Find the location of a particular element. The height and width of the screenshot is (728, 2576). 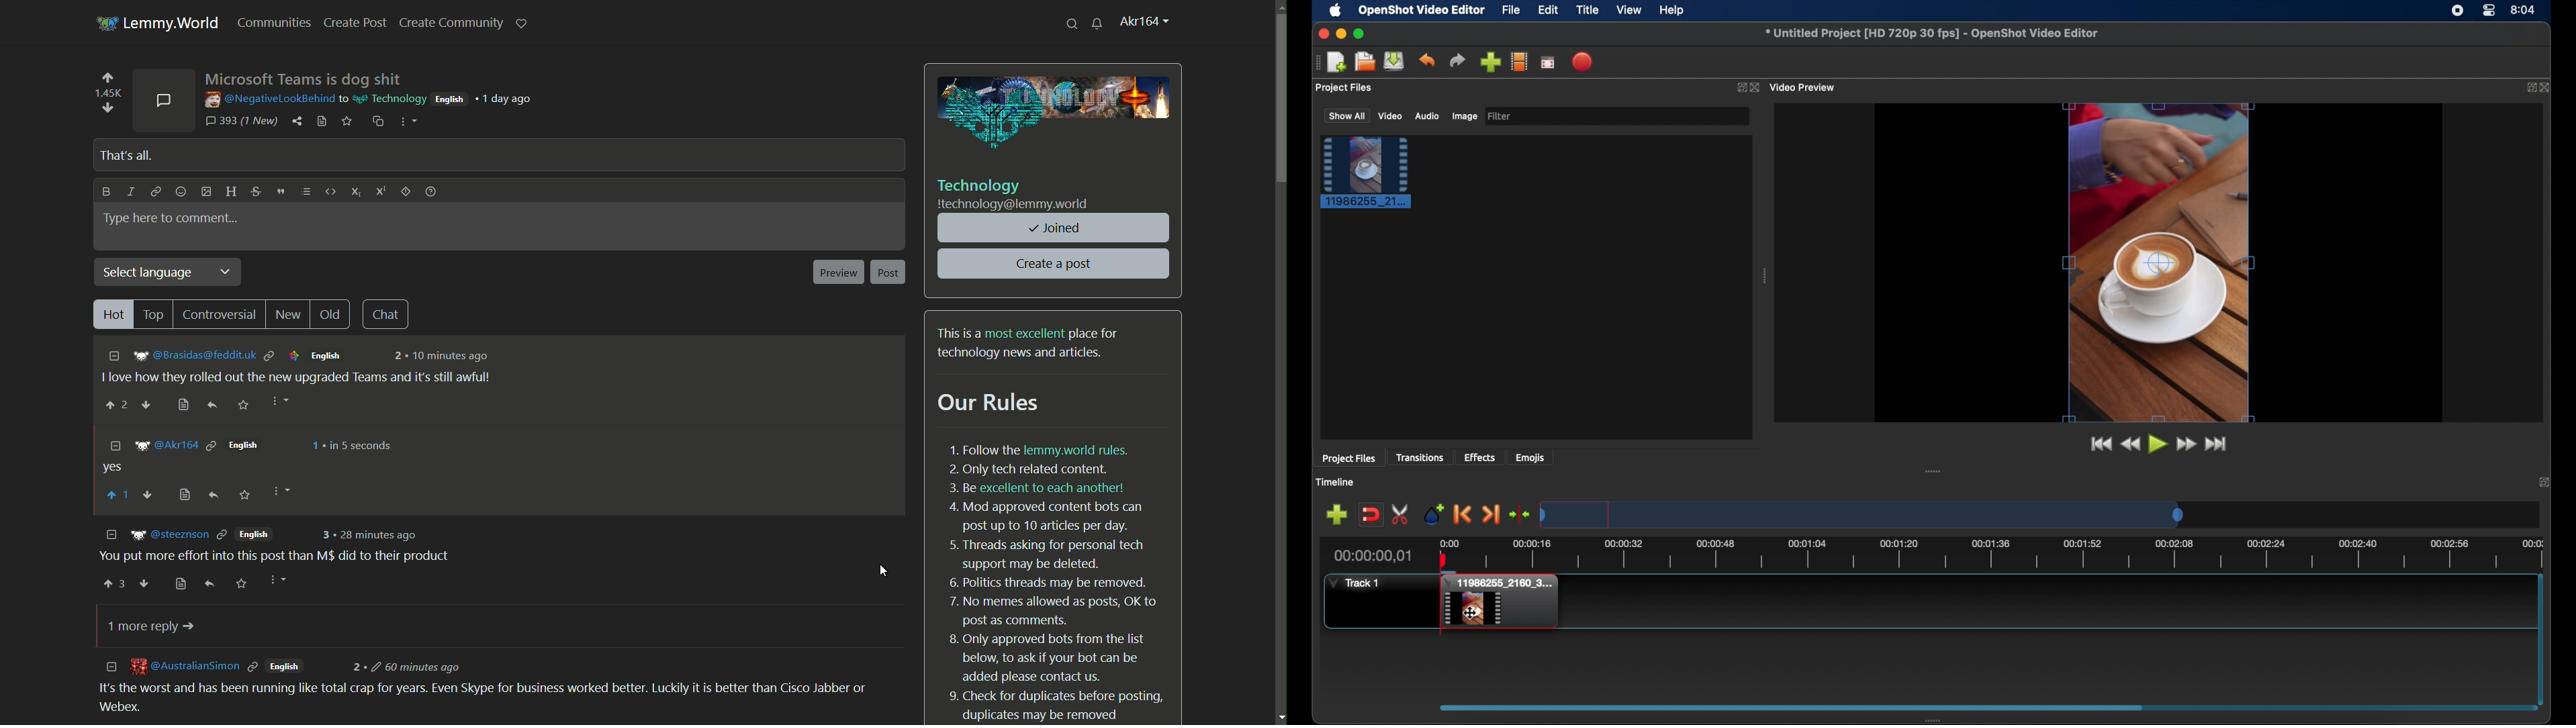

timeline is located at coordinates (1336, 482).